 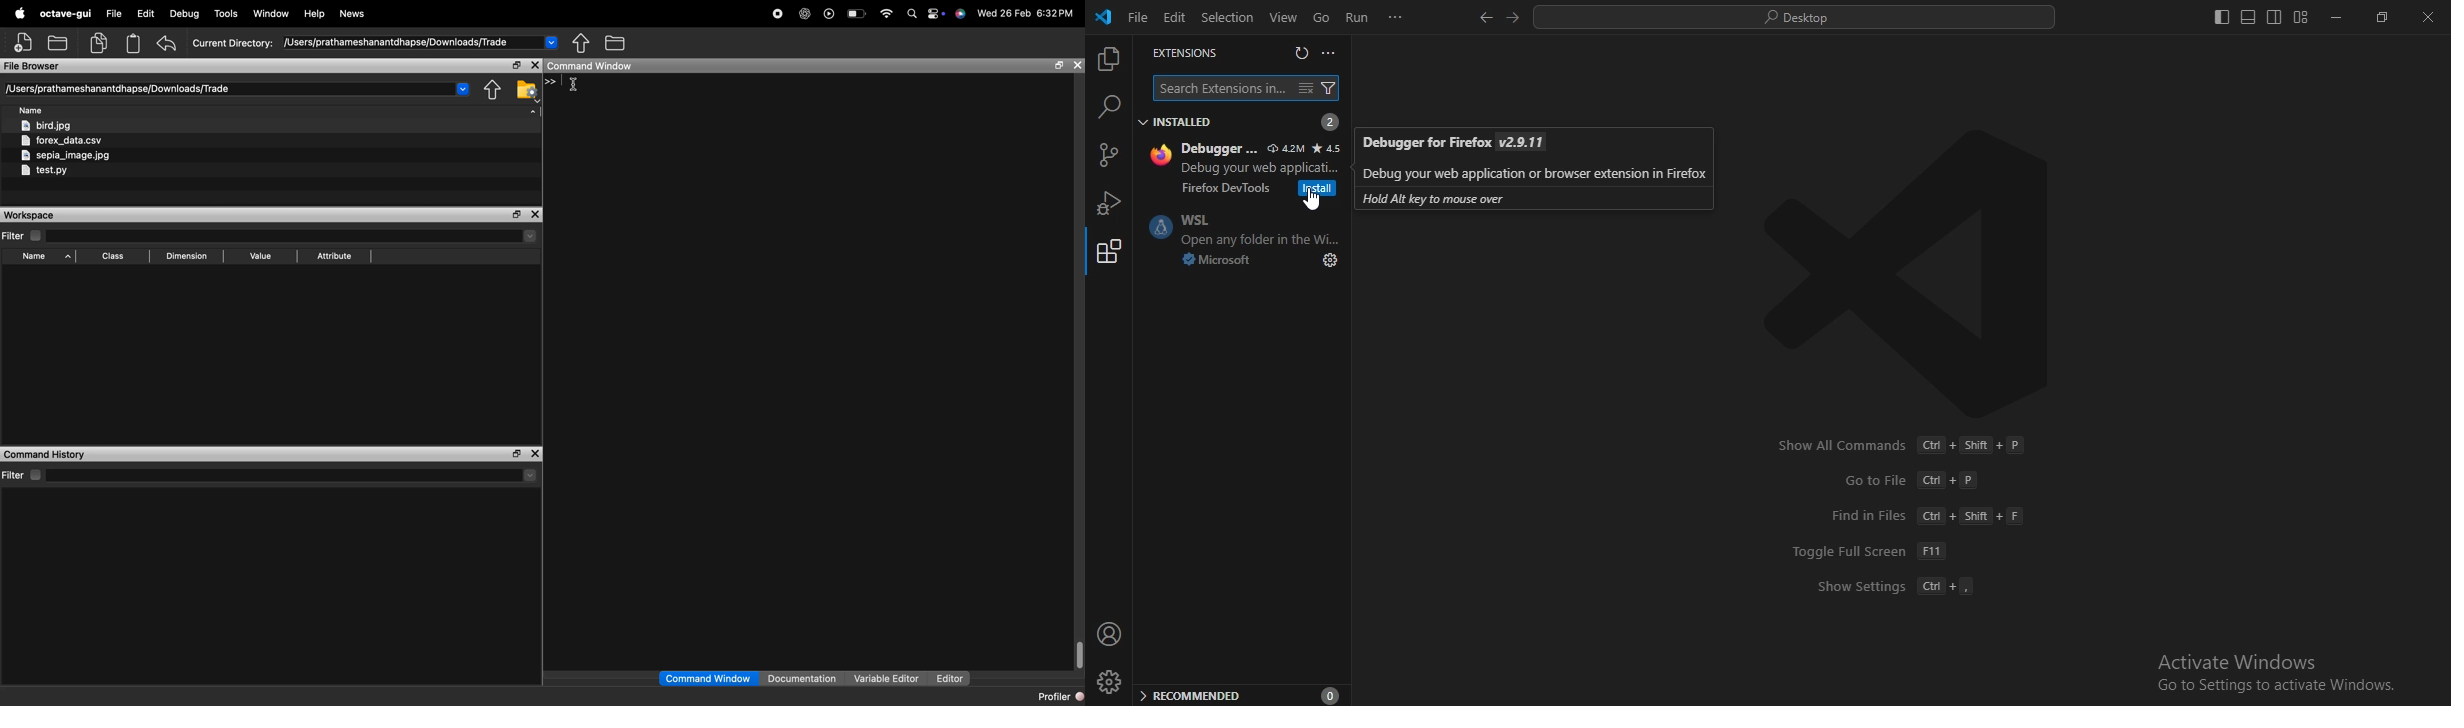 I want to click on selection, so click(x=1227, y=17).